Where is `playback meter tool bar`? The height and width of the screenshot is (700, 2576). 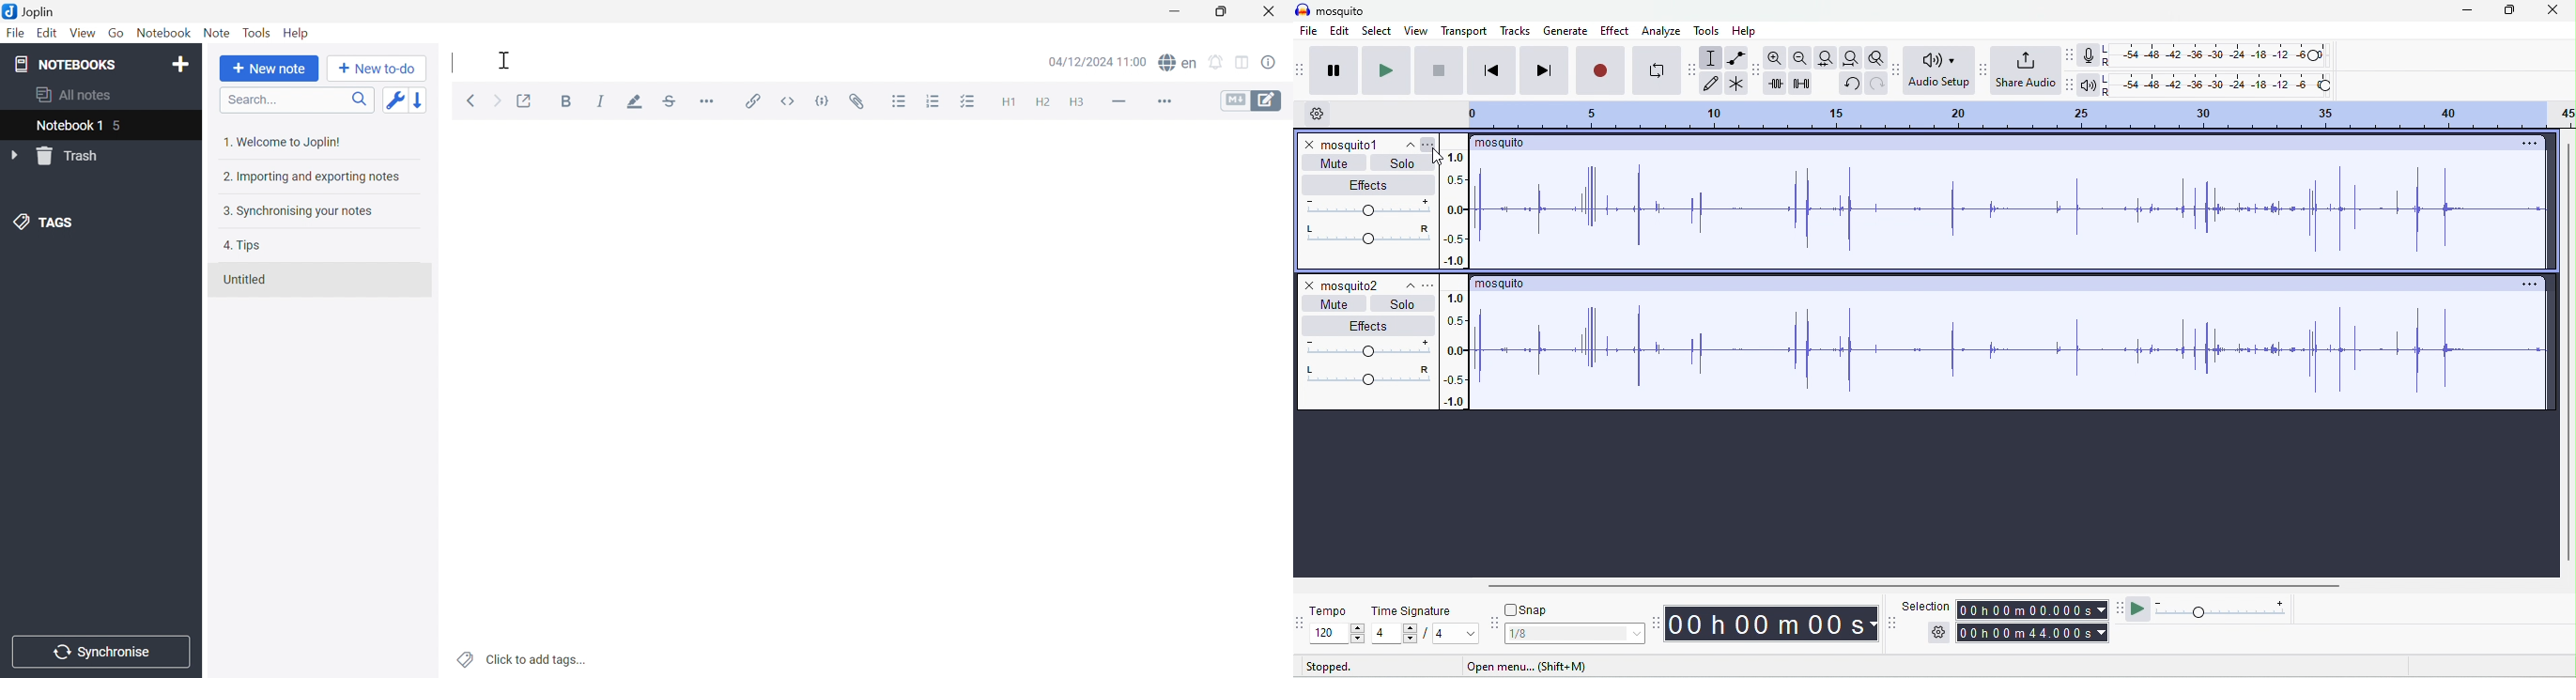
playback meter tool bar is located at coordinates (2069, 84).